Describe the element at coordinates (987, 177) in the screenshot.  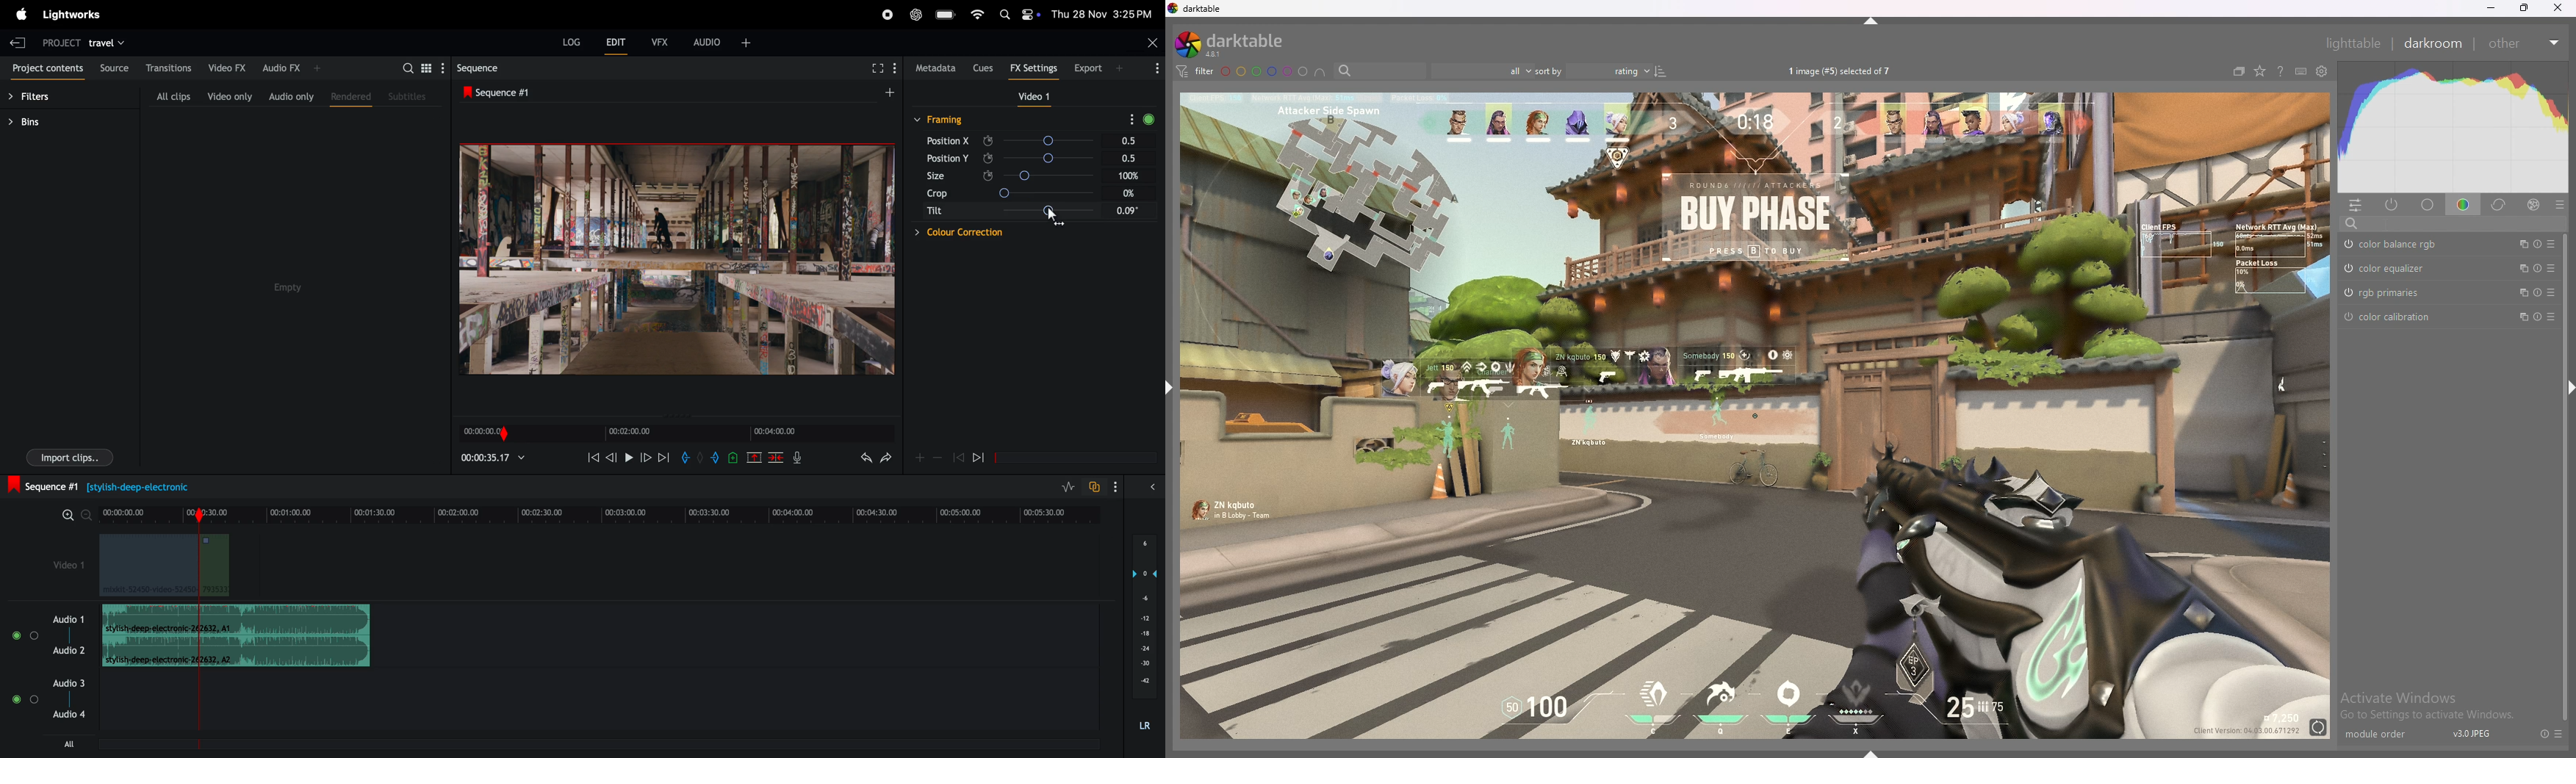
I see `Enable/Disable keyframe` at that location.